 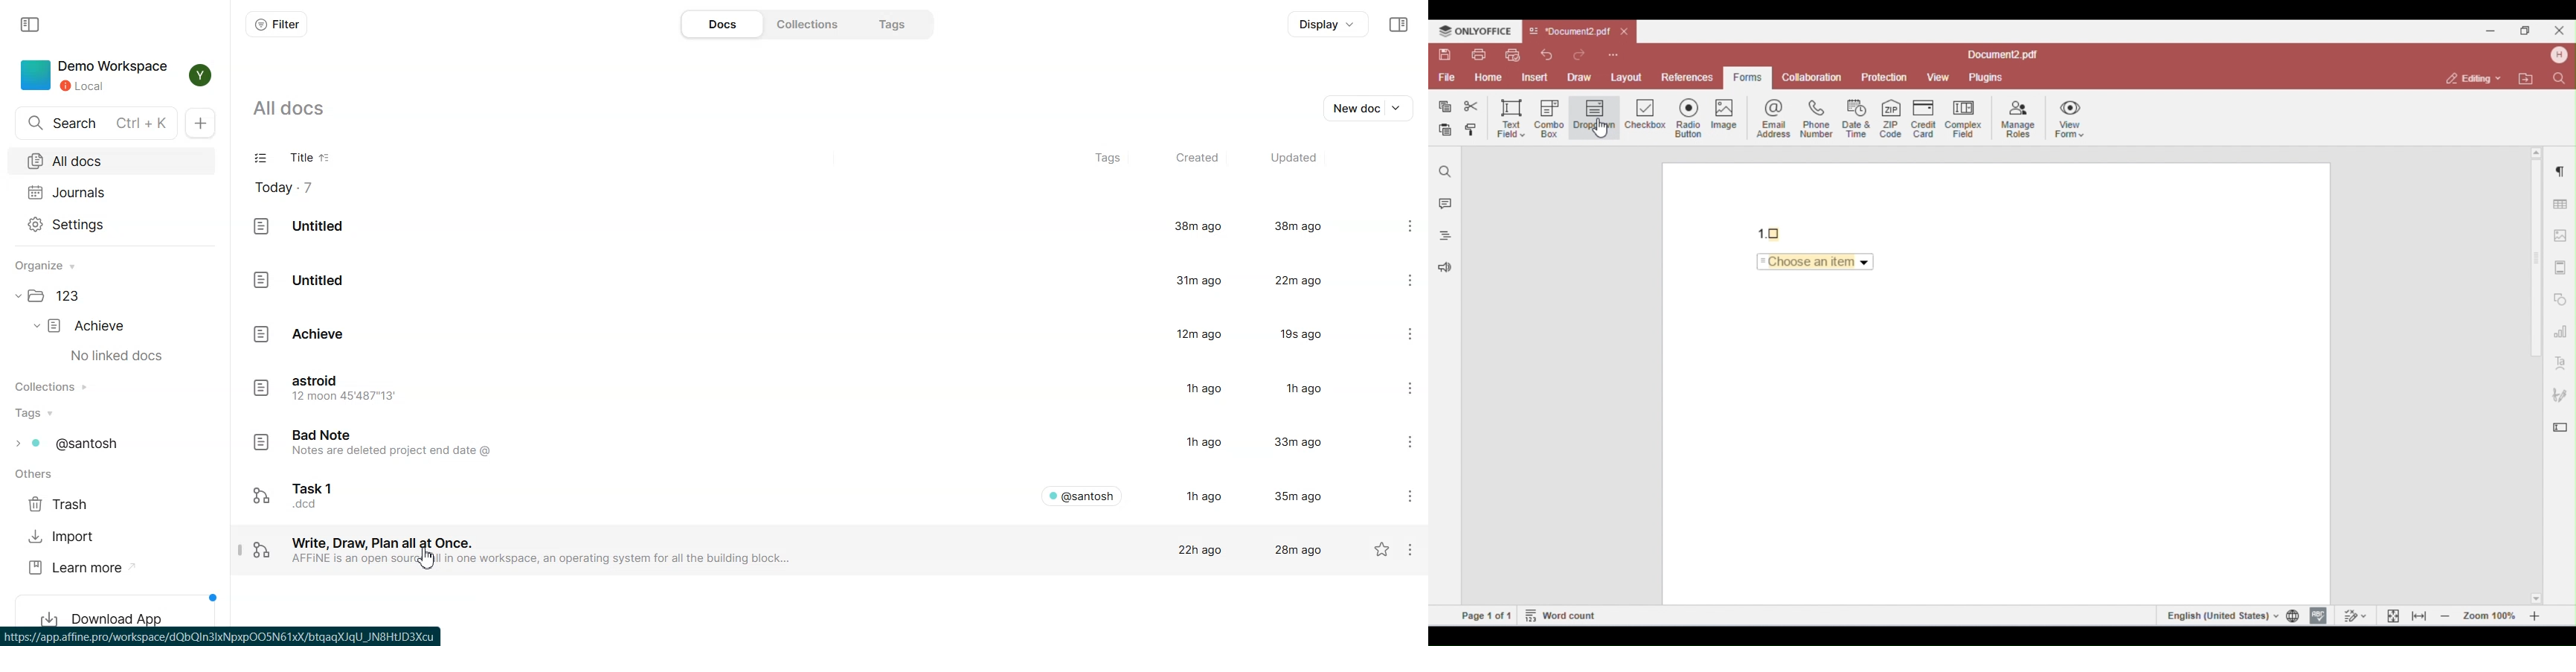 I want to click on Updated, so click(x=1292, y=159).